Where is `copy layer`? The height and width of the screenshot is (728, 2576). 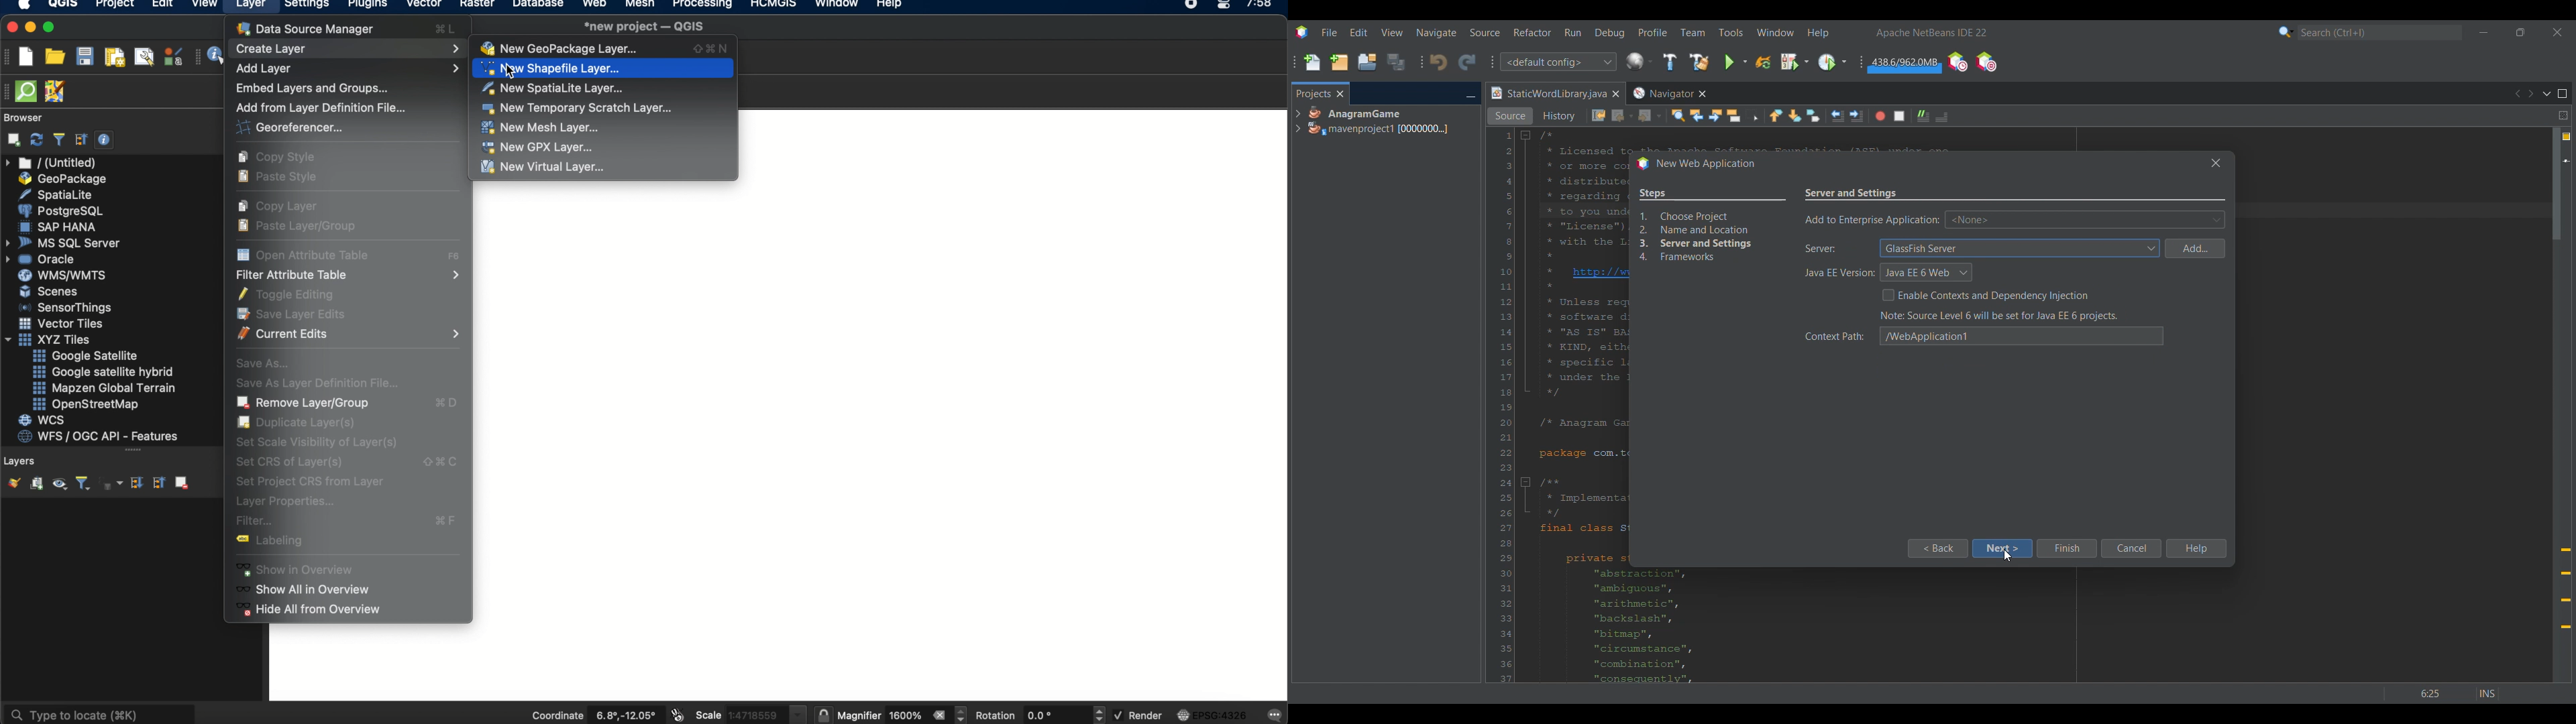
copy layer is located at coordinates (279, 205).